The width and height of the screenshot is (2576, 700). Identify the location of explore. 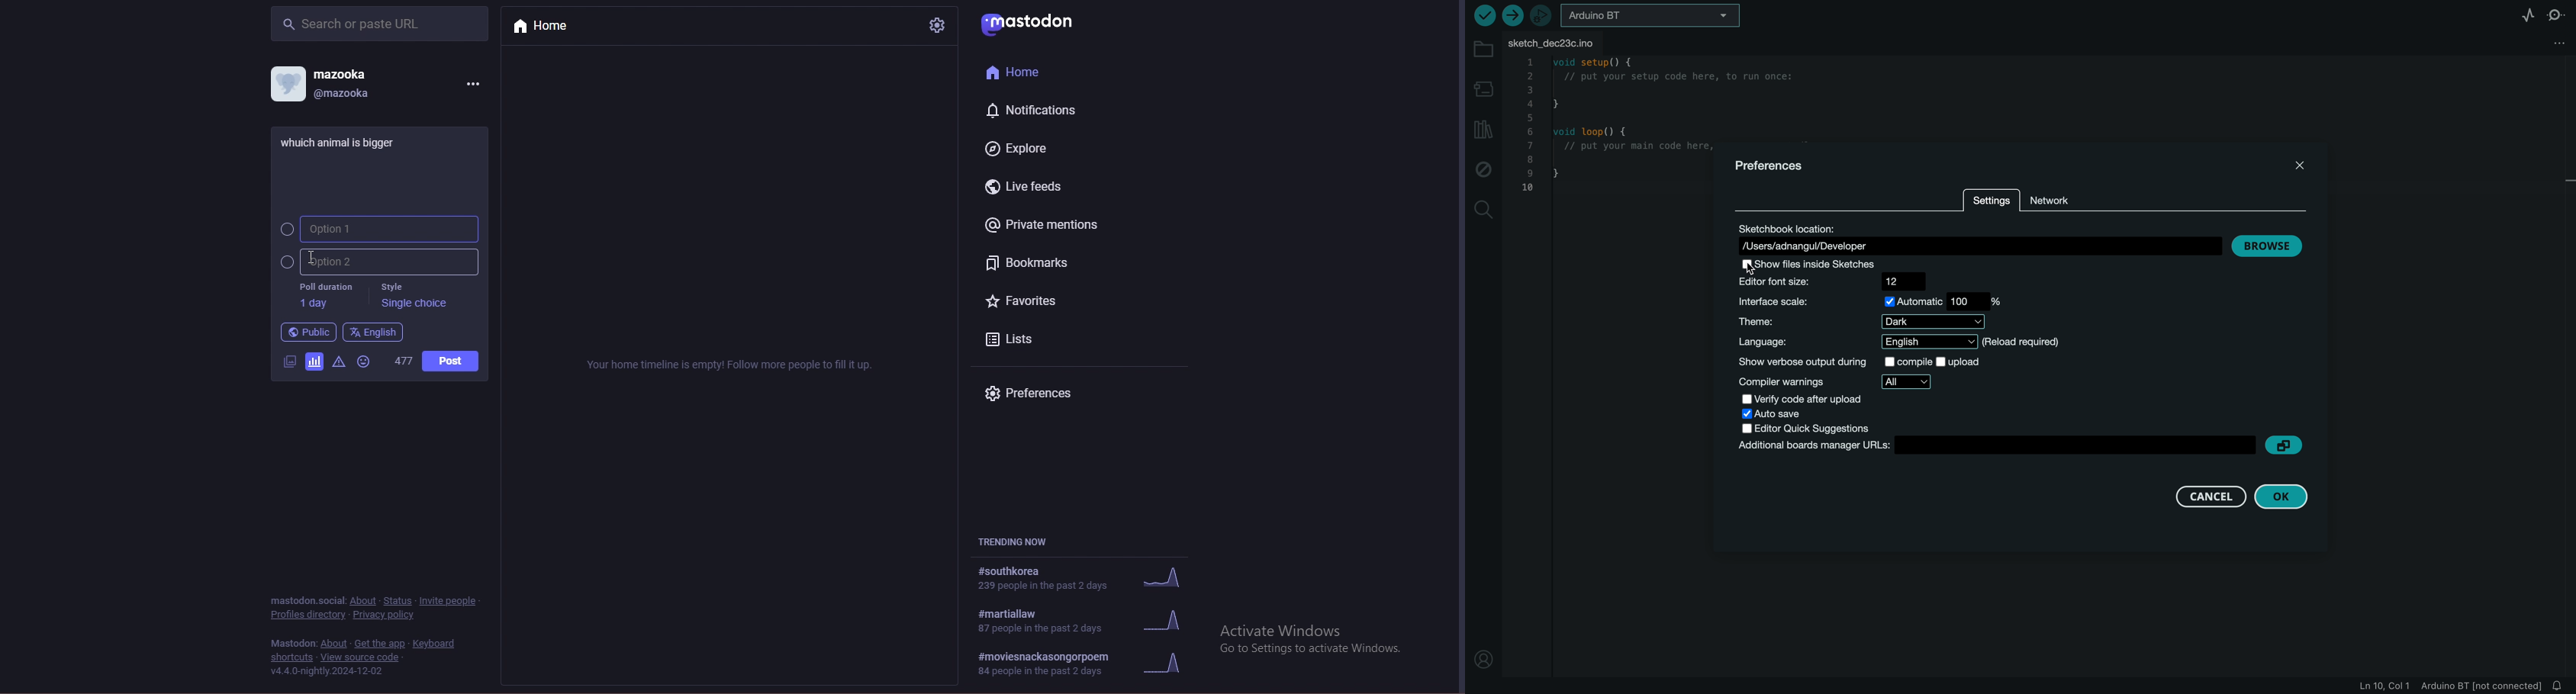
(1038, 147).